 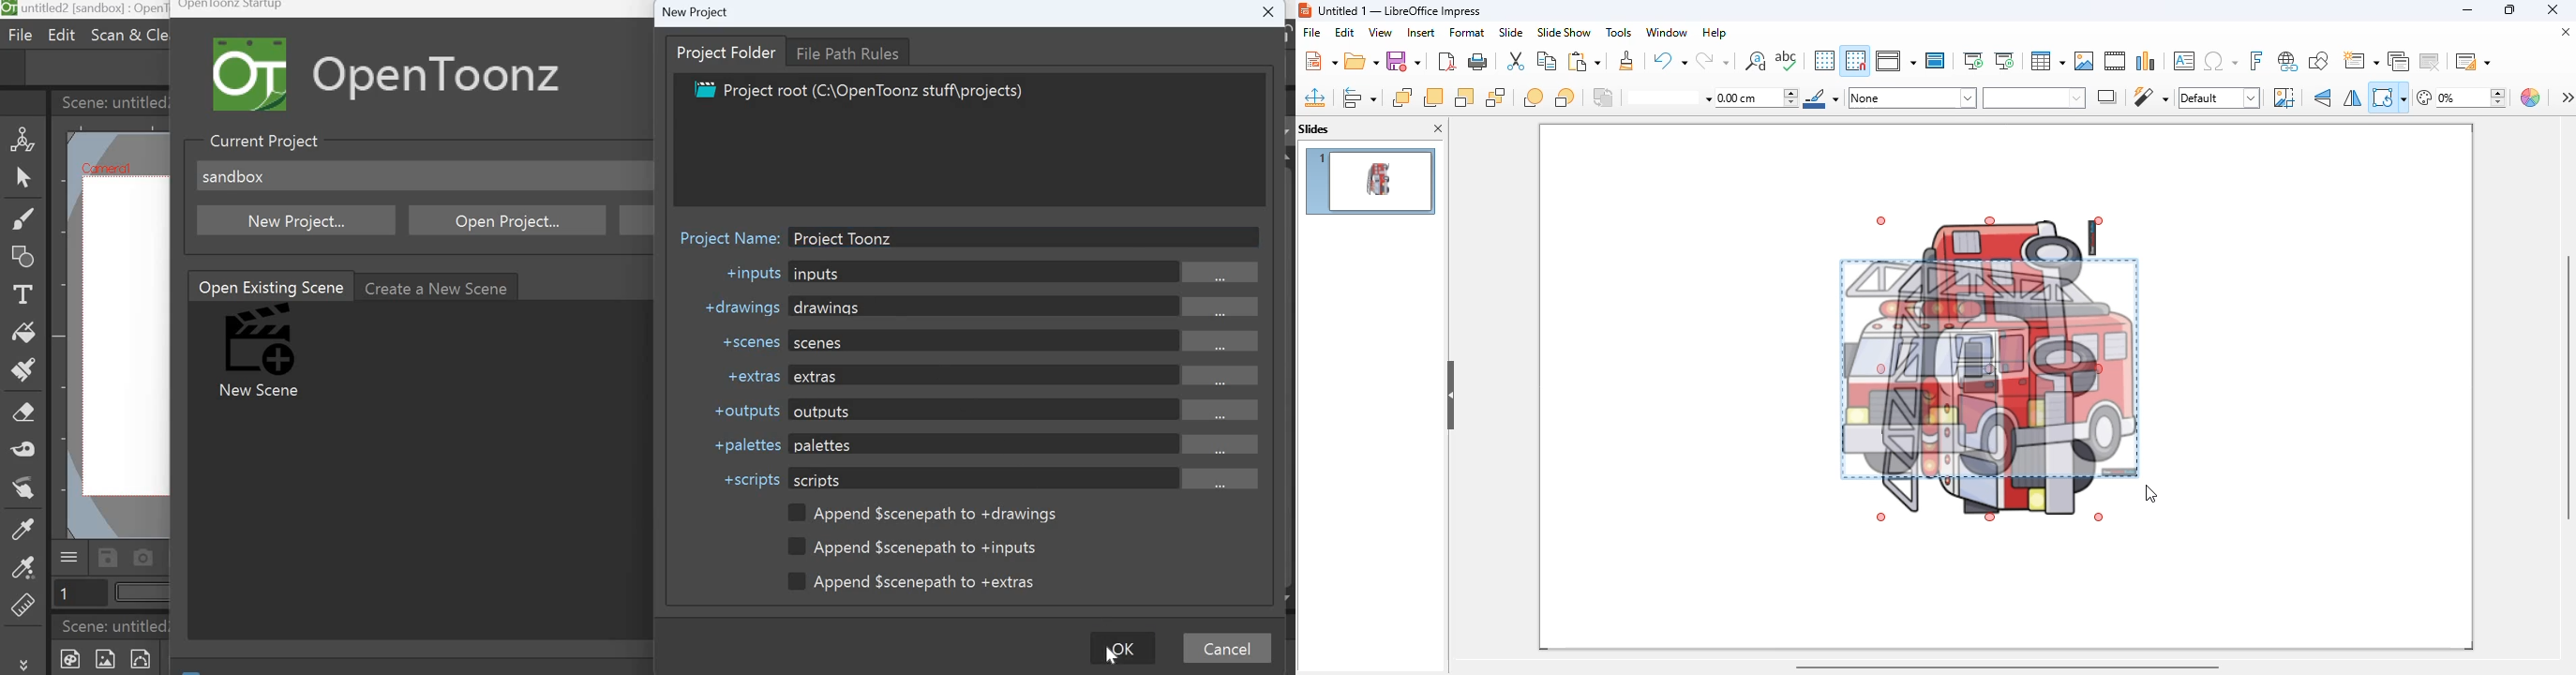 I want to click on Current Project, so click(x=262, y=141).